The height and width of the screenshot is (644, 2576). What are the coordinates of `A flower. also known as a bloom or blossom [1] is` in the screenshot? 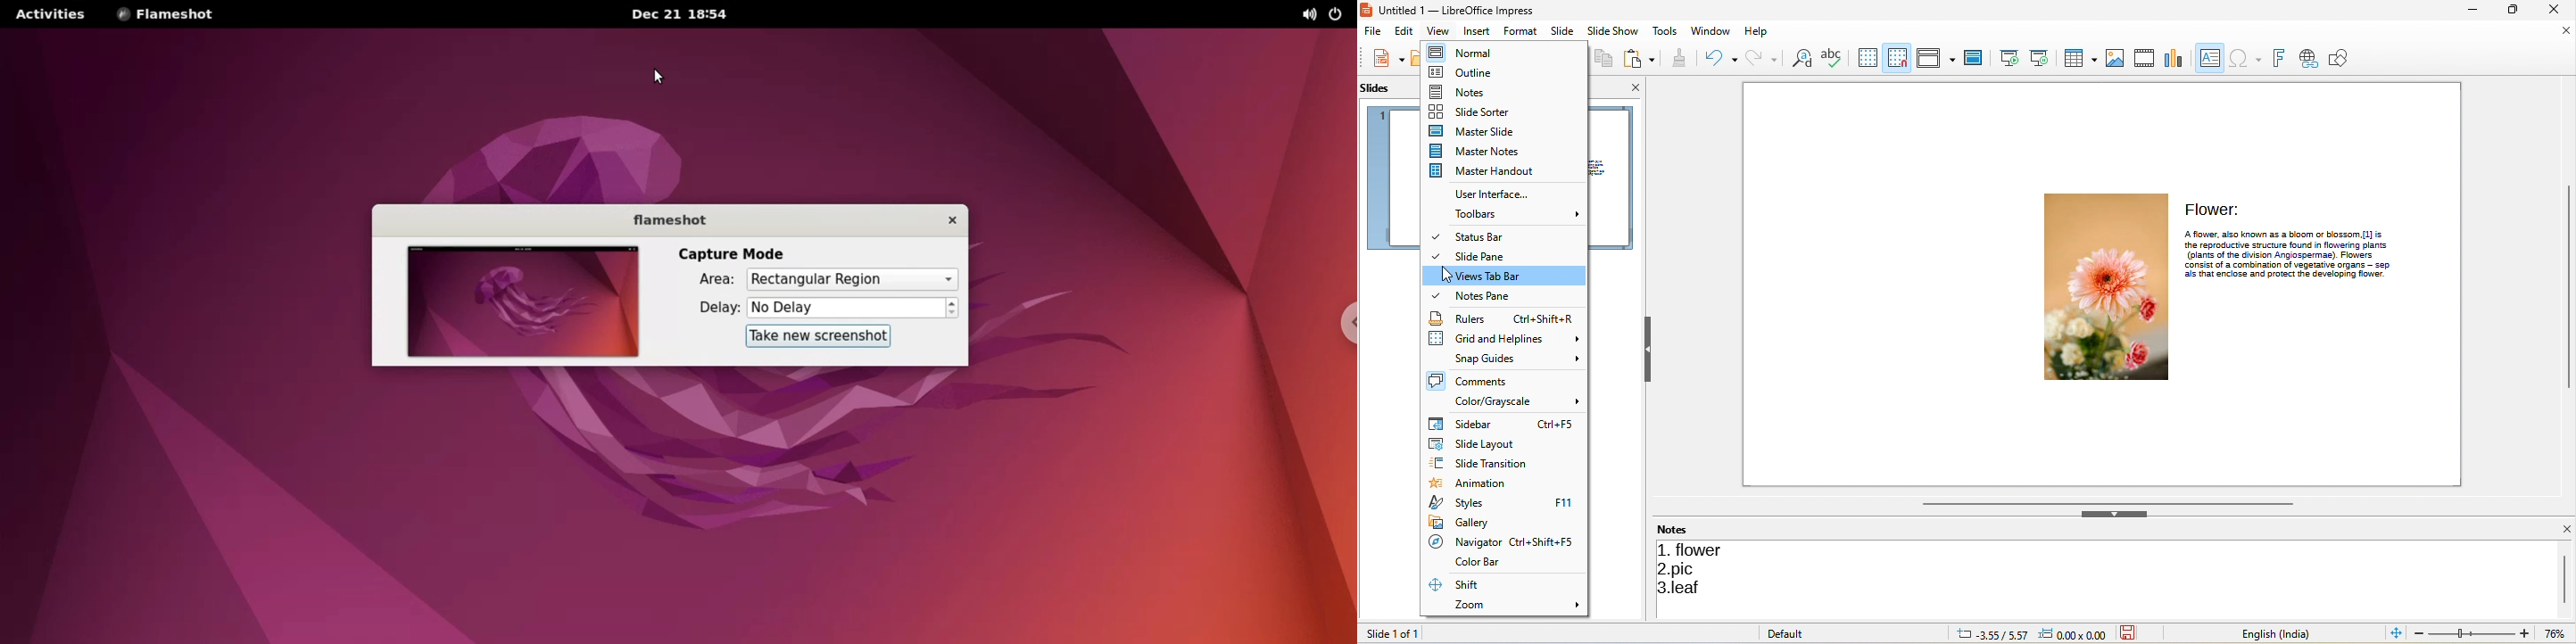 It's located at (2282, 235).